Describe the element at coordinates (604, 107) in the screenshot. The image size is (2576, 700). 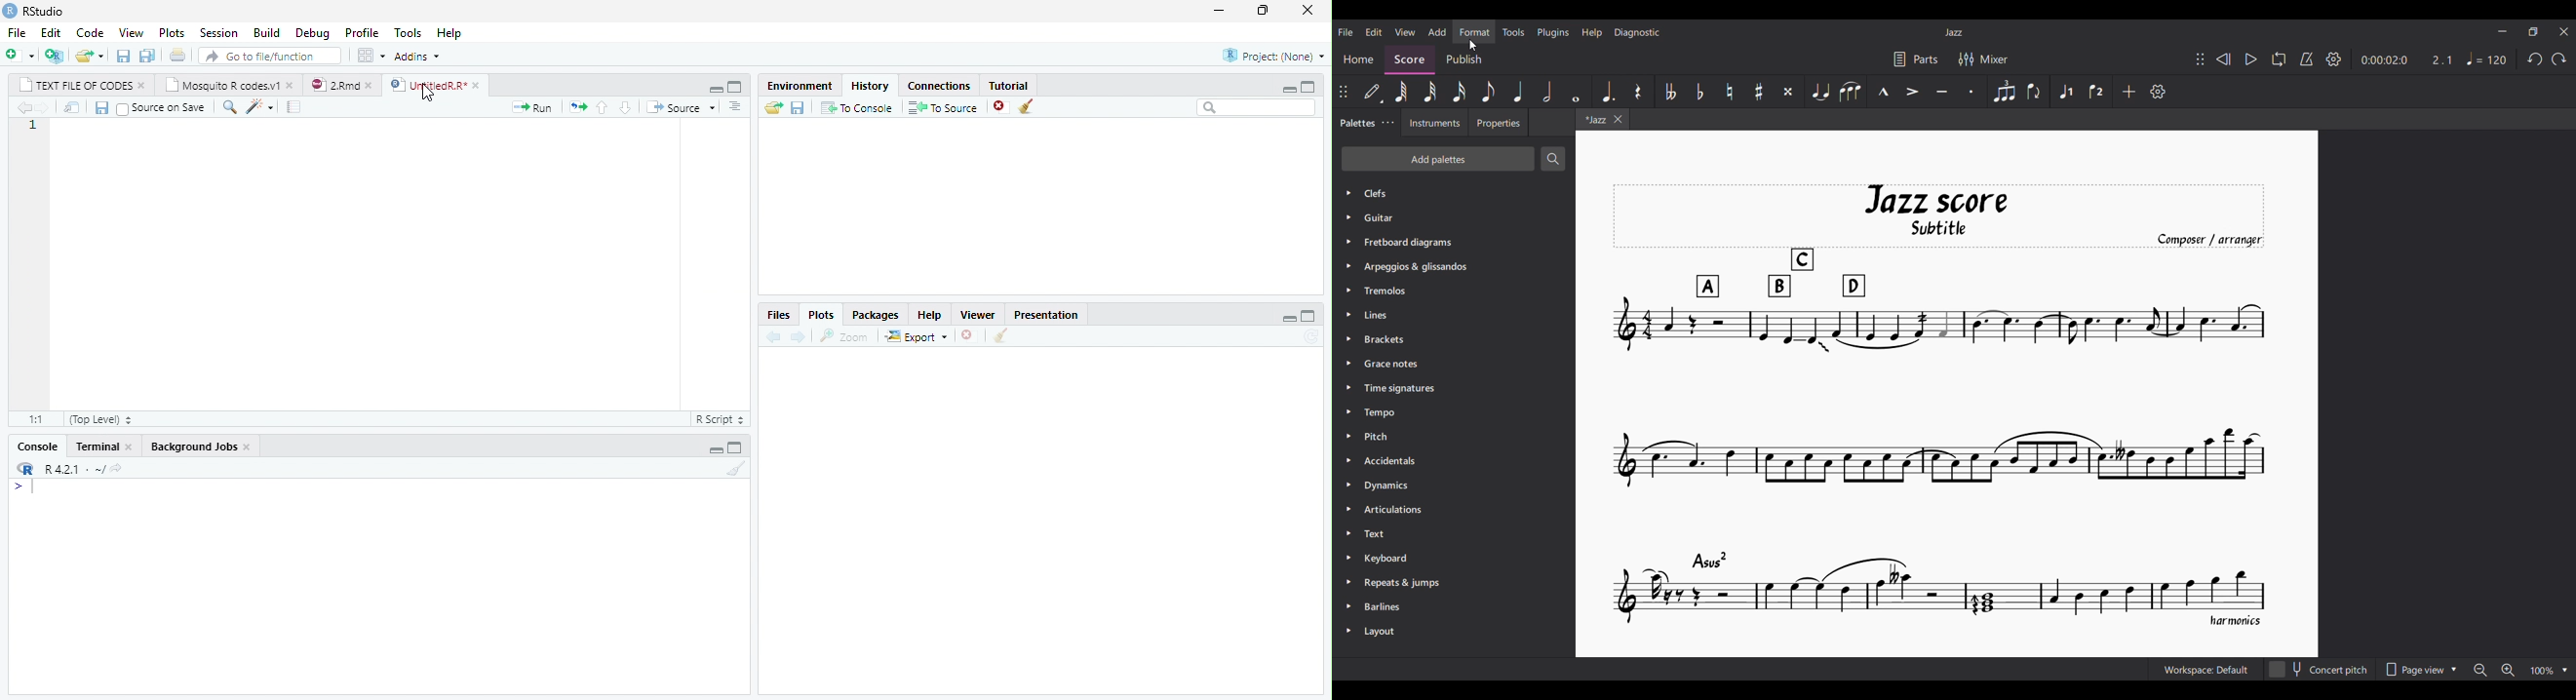
I see `go to previous section` at that location.